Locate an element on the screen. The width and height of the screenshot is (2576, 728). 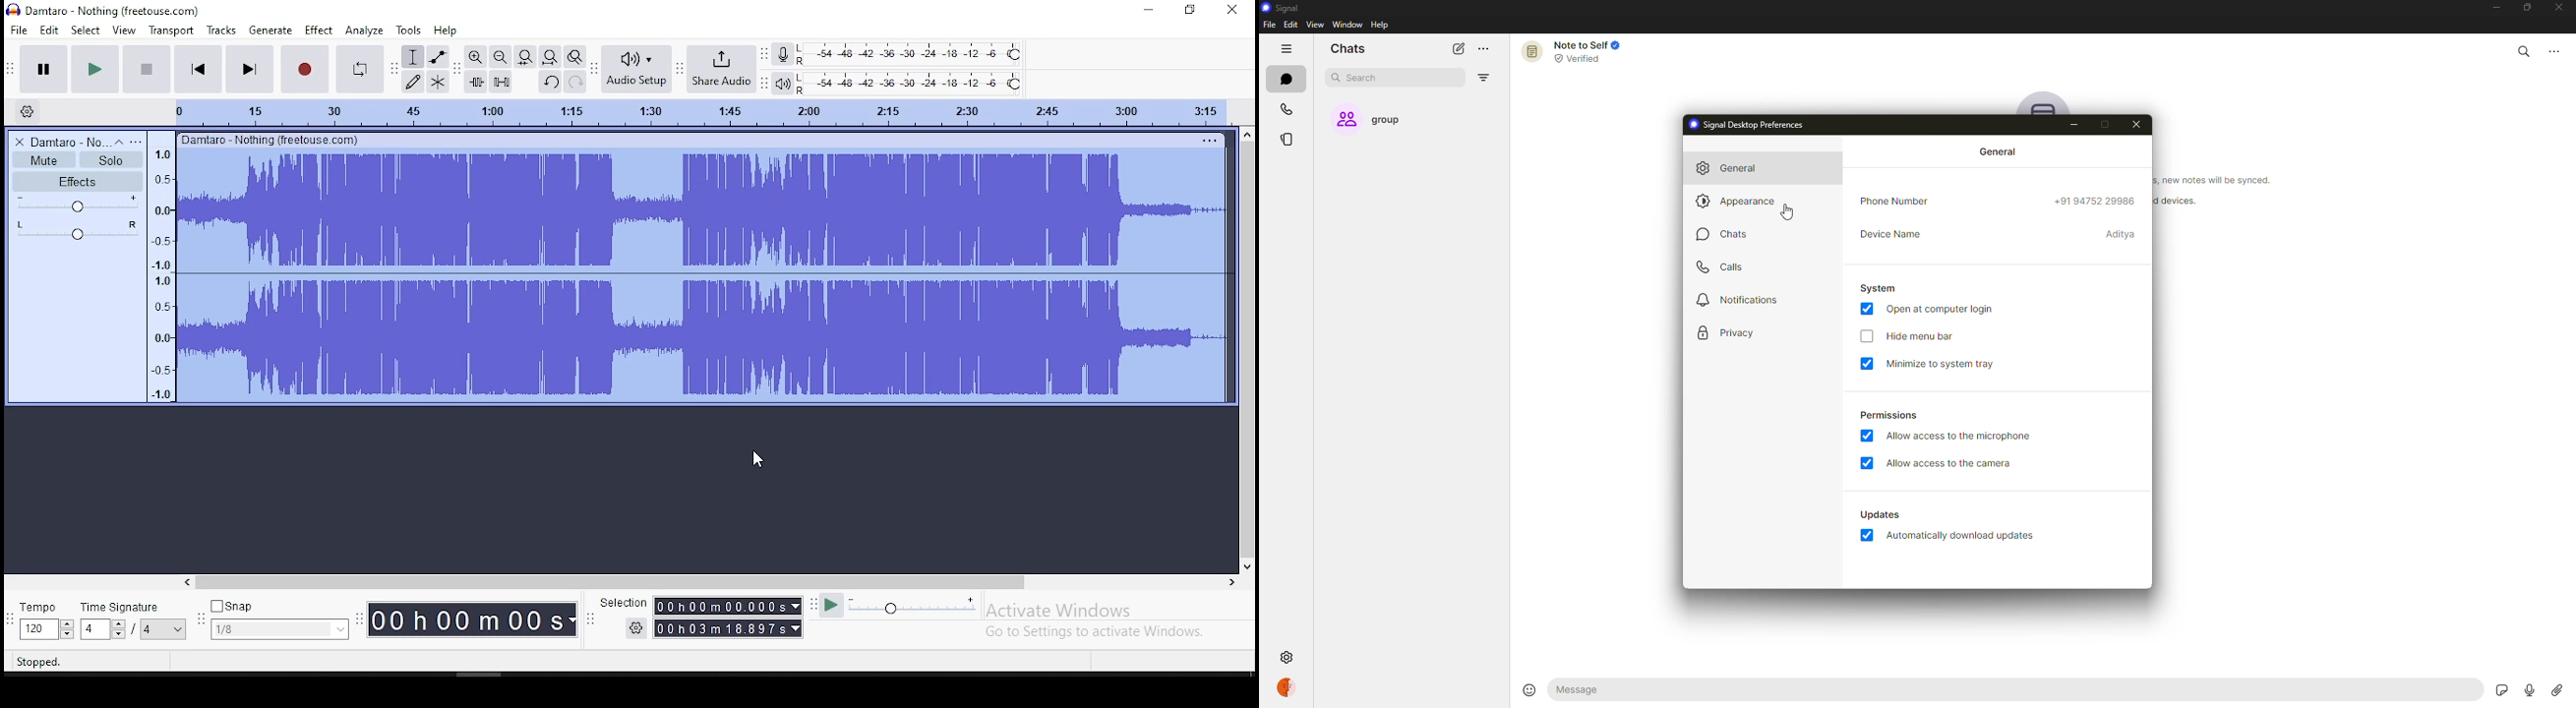
skip to start is located at coordinates (199, 69).